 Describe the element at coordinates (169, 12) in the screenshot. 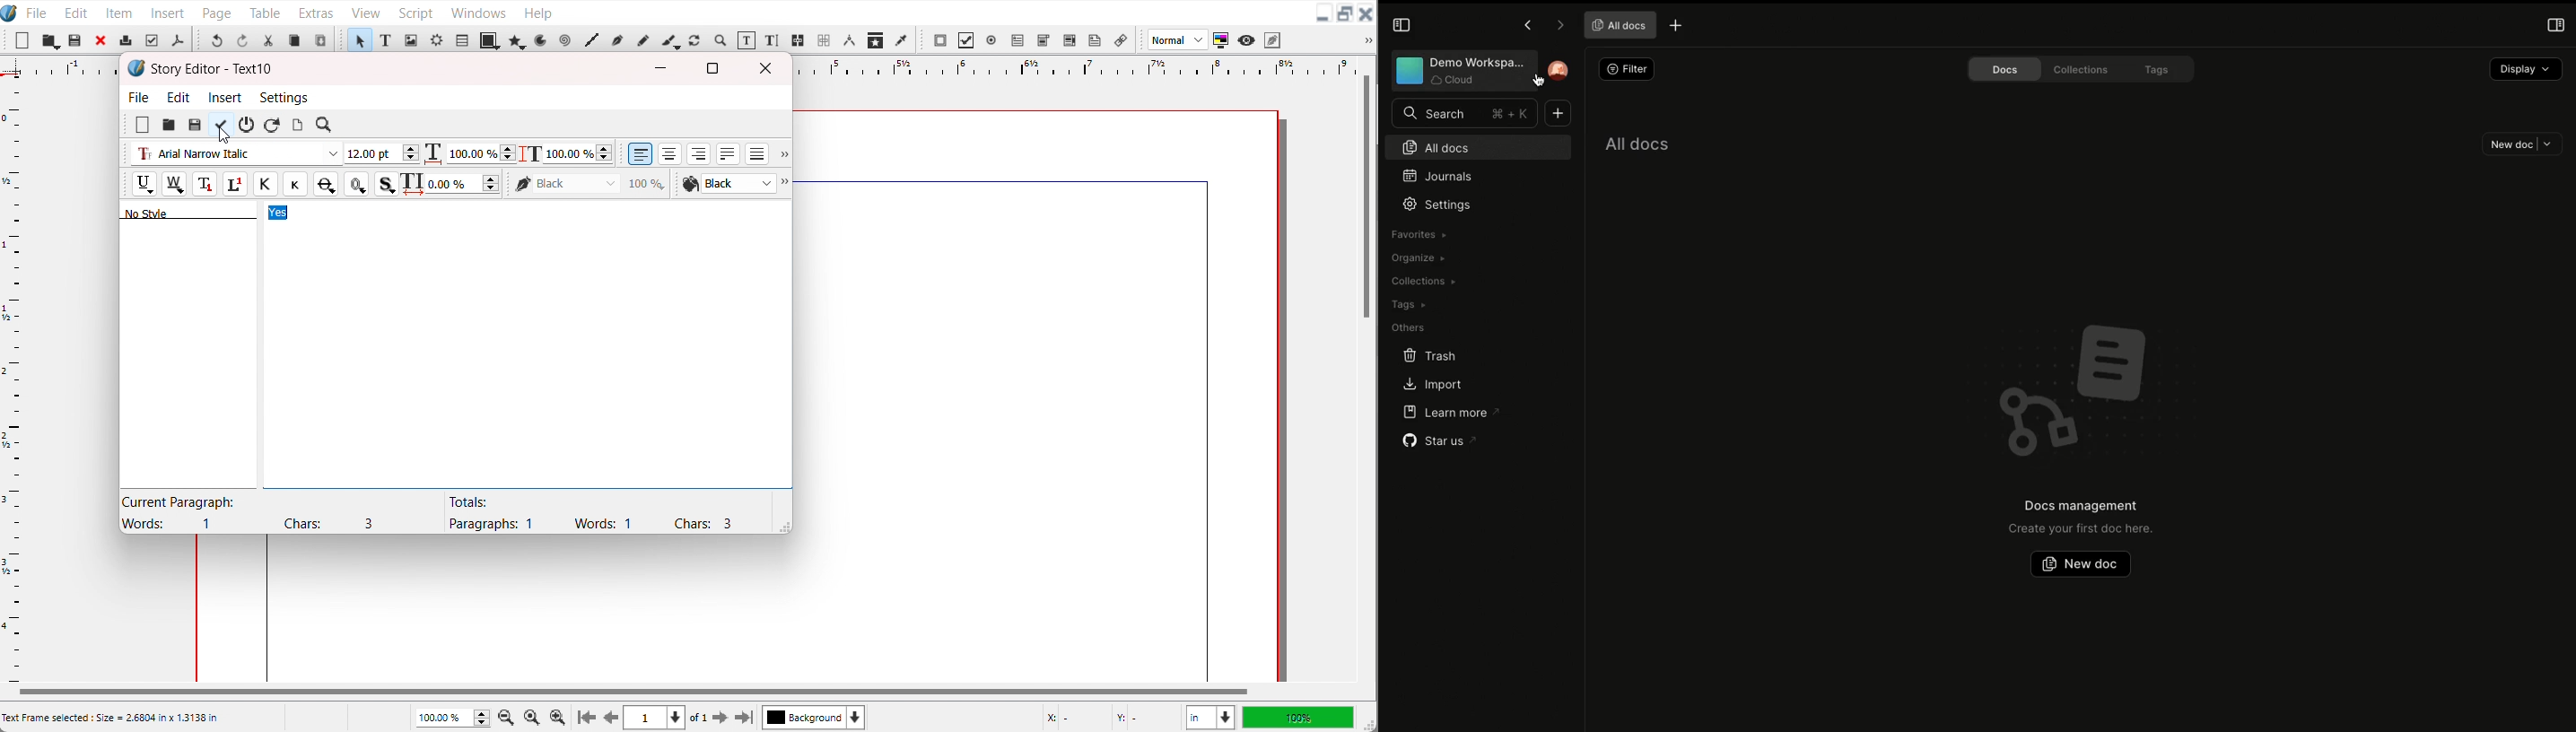

I see `Insert` at that location.